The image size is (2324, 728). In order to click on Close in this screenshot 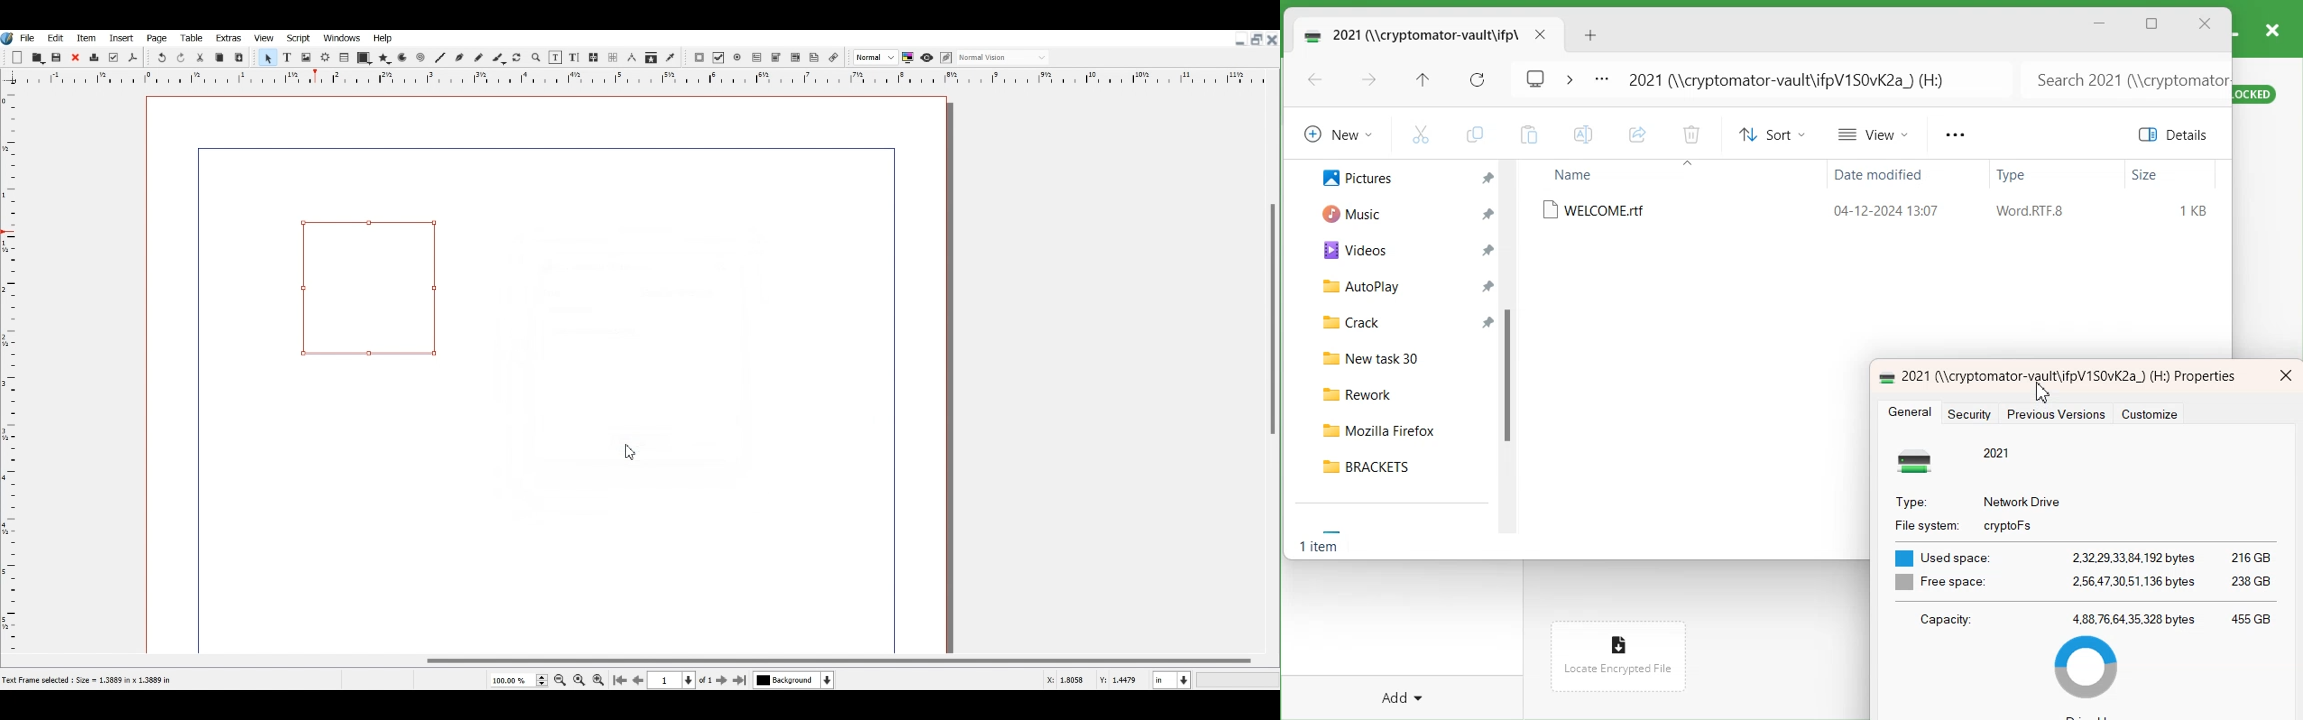, I will do `click(1272, 39)`.